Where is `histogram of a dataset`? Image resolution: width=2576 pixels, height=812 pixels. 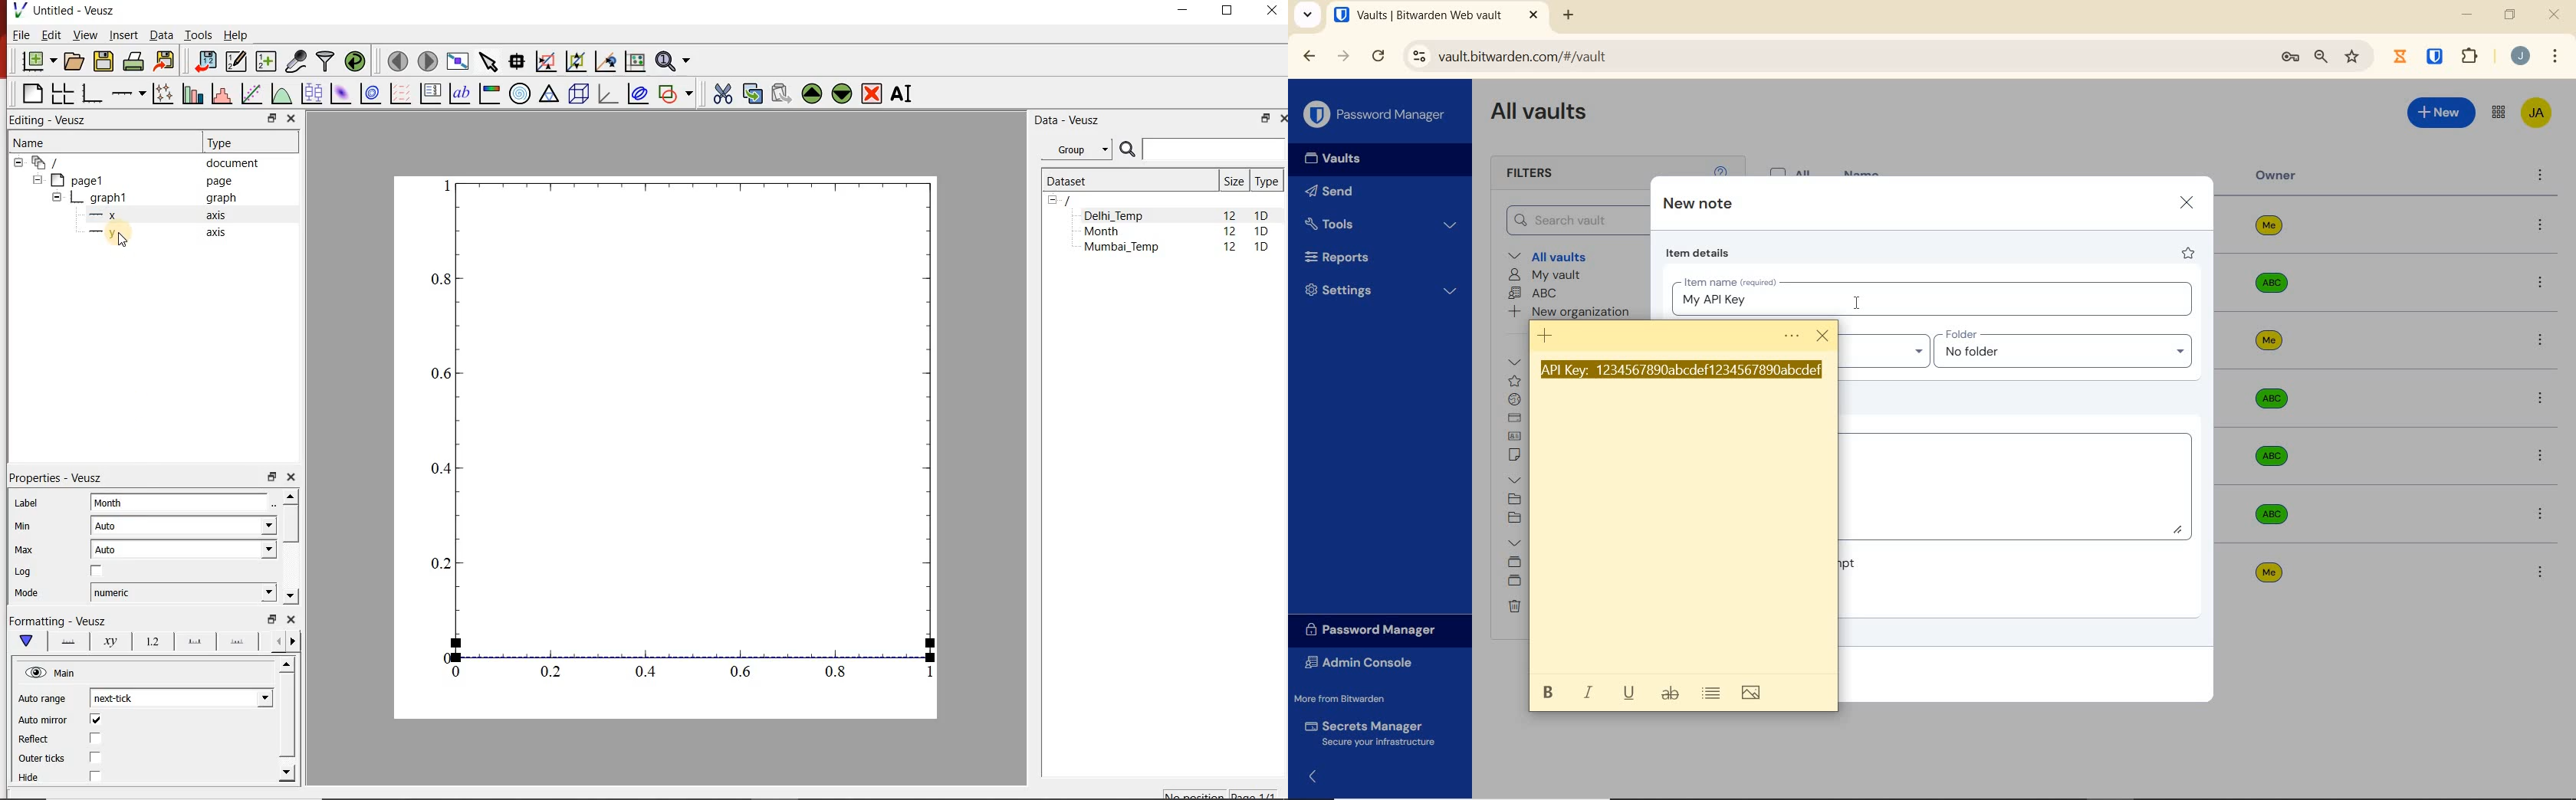
histogram of a dataset is located at coordinates (221, 93).